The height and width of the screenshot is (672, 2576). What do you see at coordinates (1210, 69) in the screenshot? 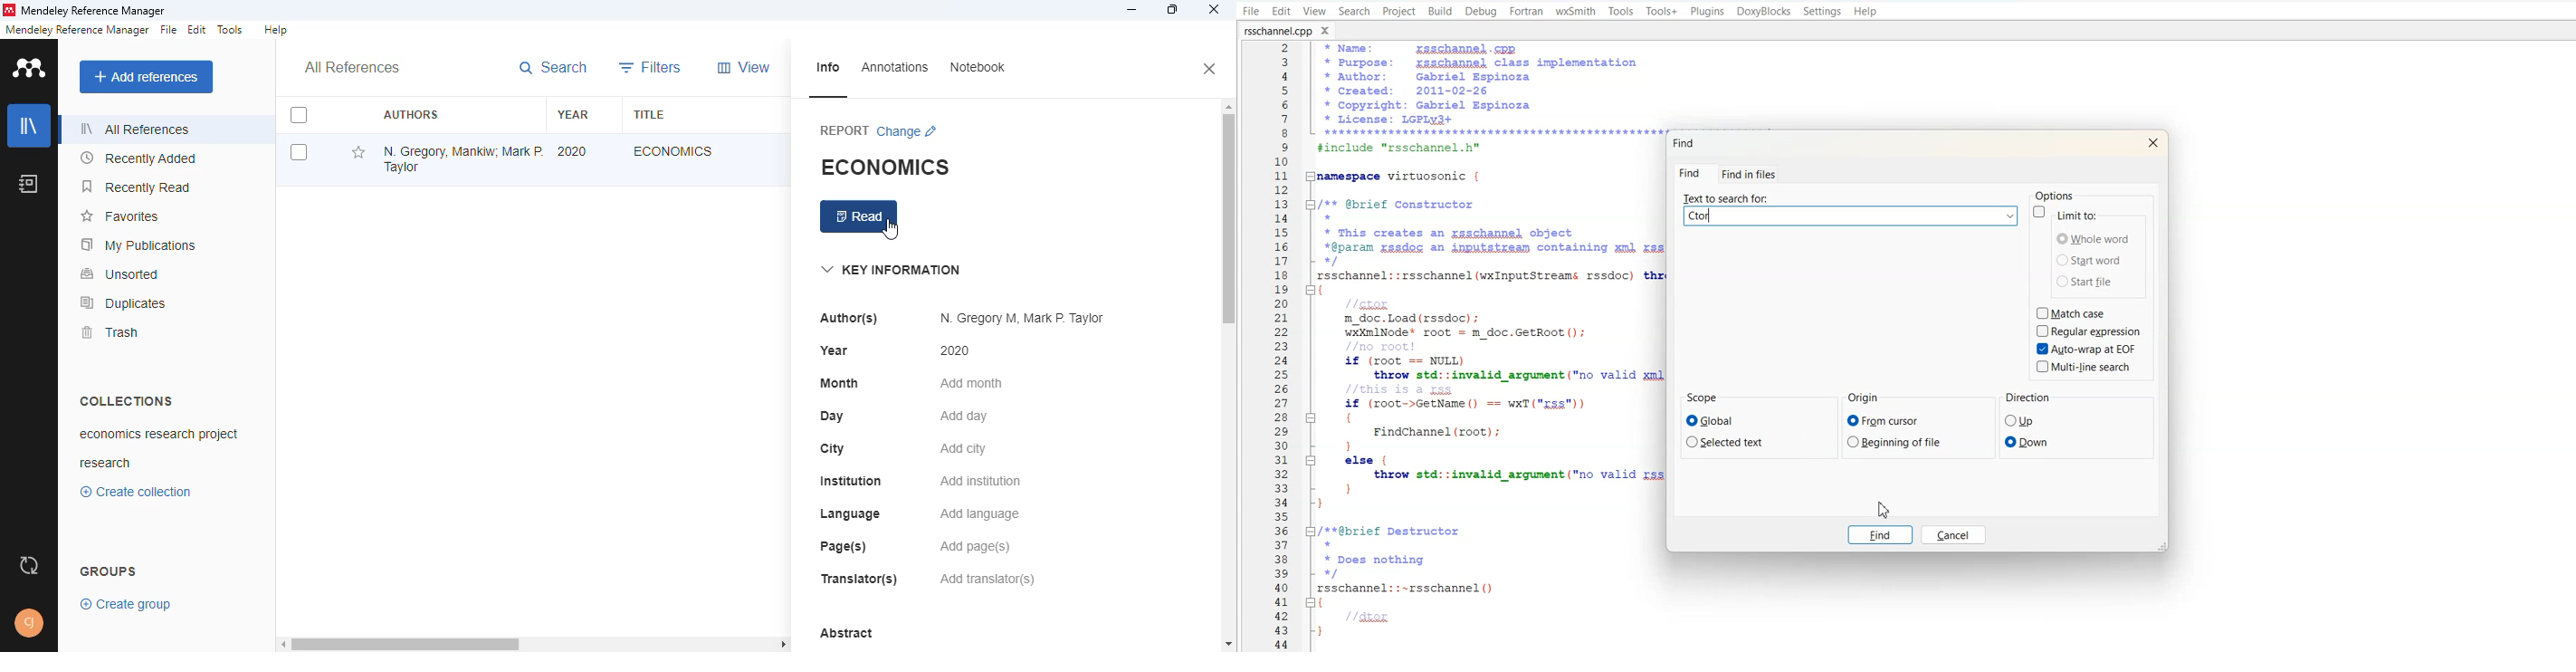
I see `close` at bounding box center [1210, 69].